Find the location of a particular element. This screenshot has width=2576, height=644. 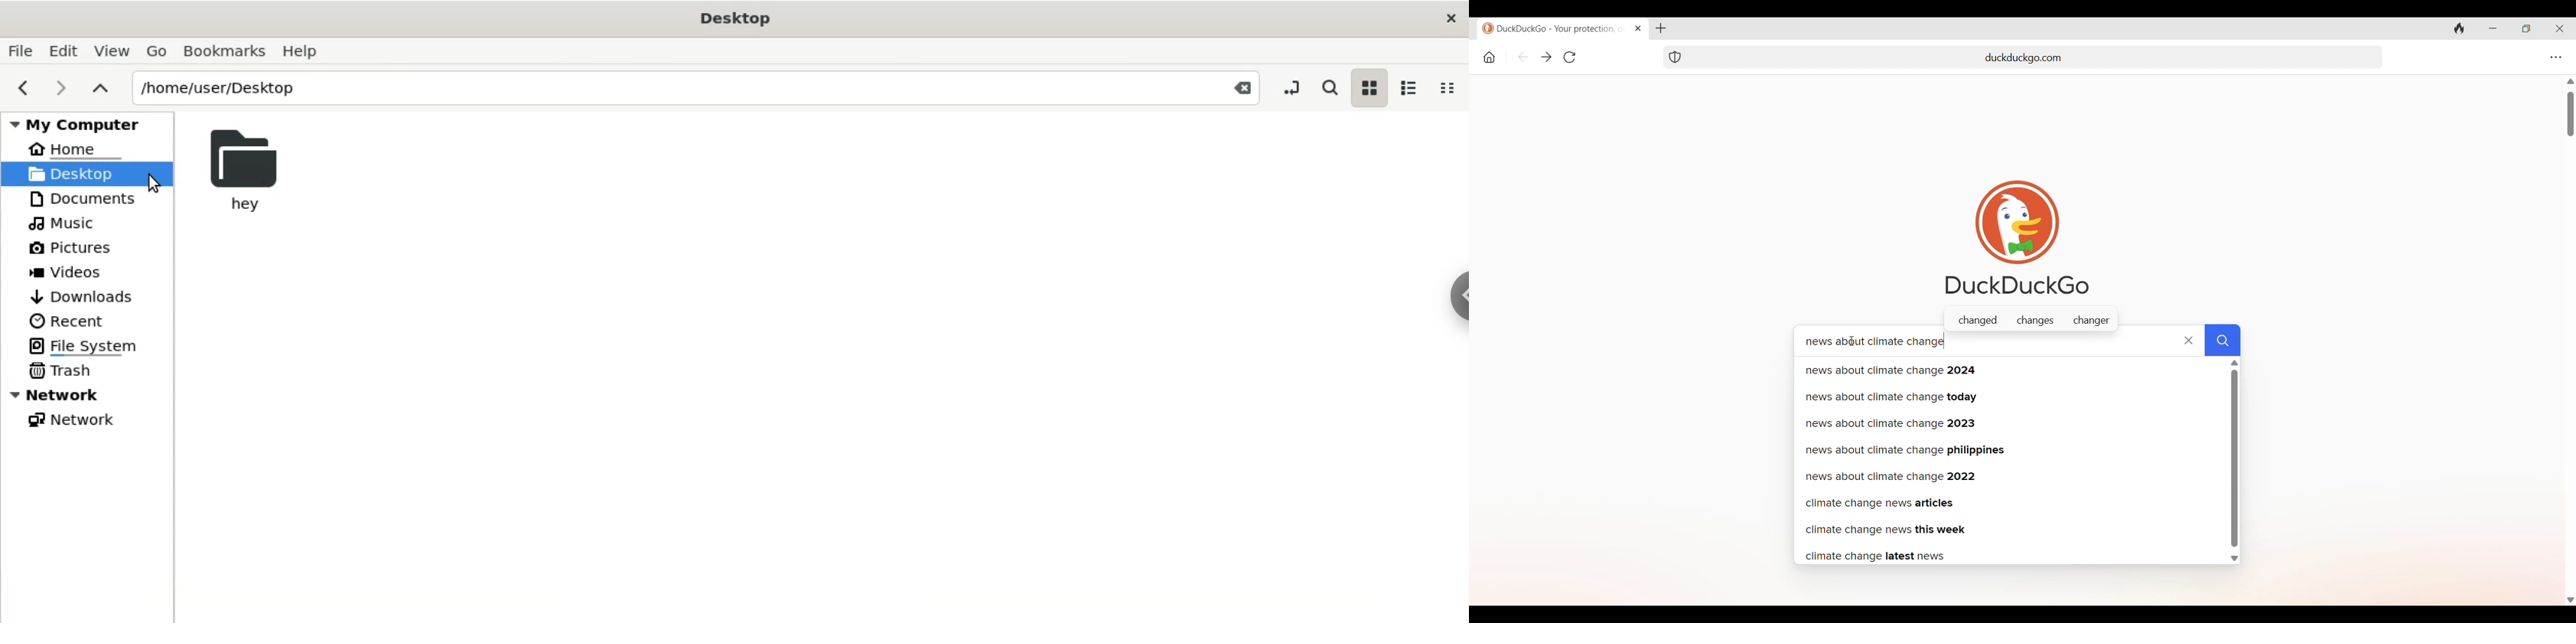

News about climate change 2023 is located at coordinates (2010, 422).